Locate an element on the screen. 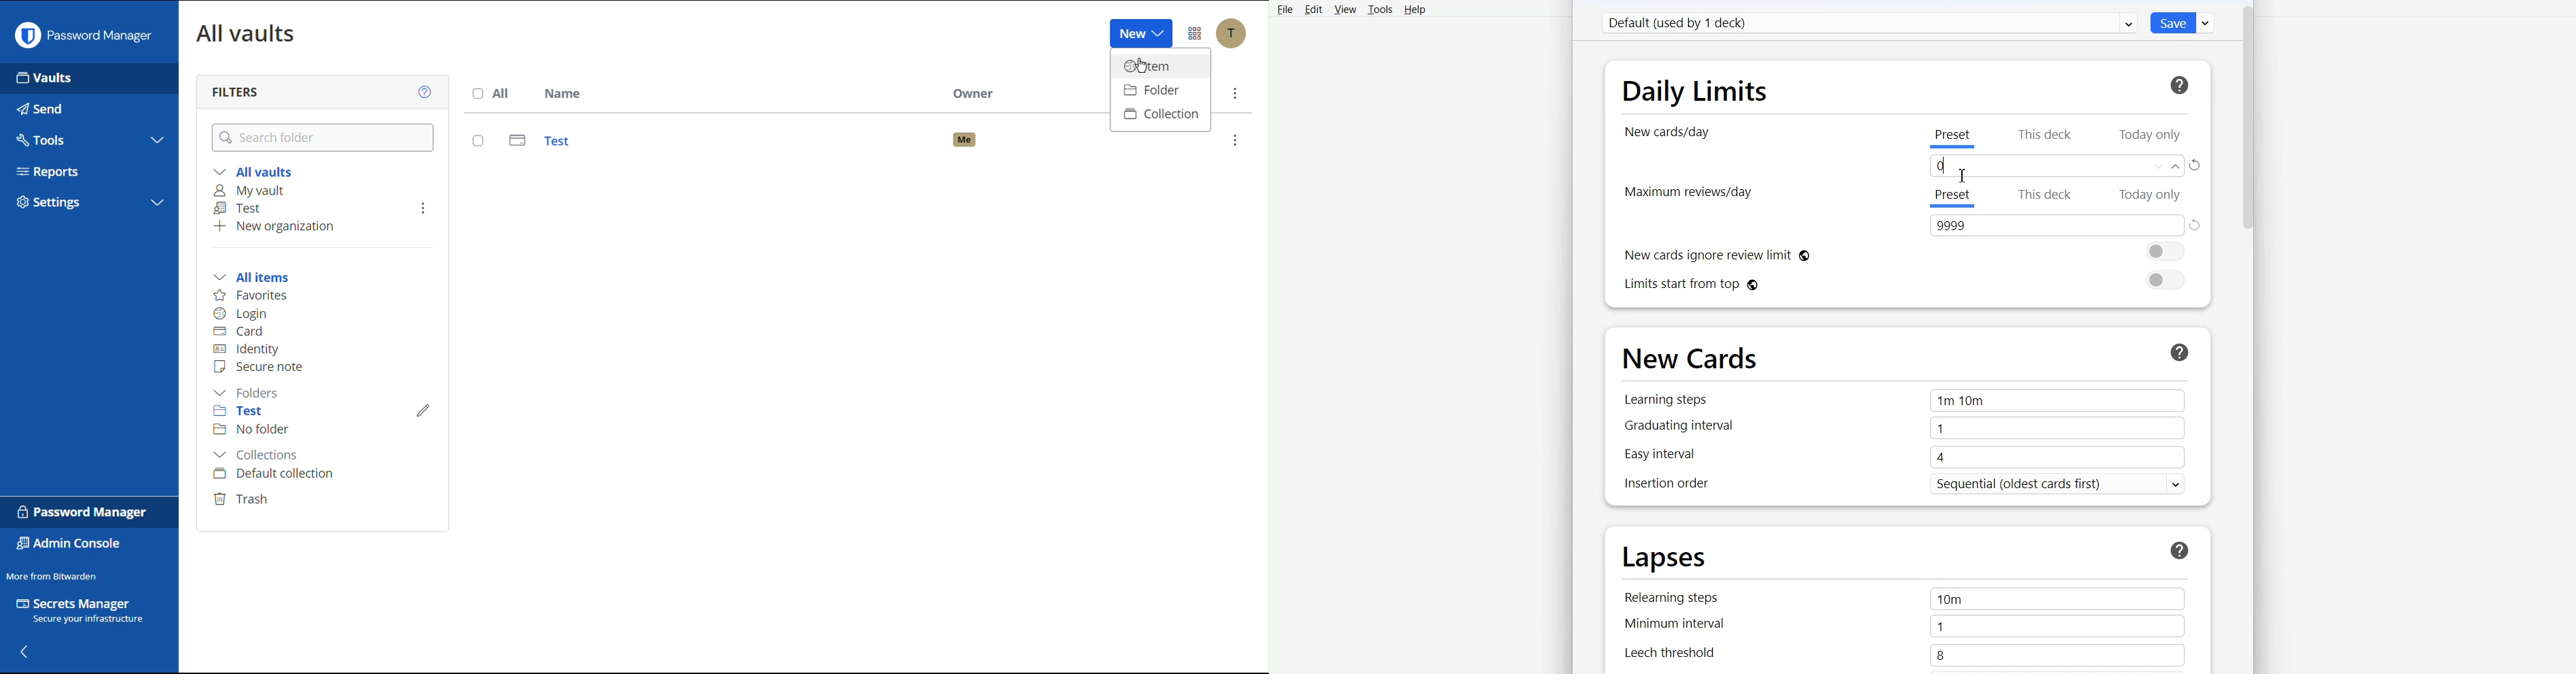 This screenshot has width=2576, height=700. Password Manager is located at coordinates (84, 512).